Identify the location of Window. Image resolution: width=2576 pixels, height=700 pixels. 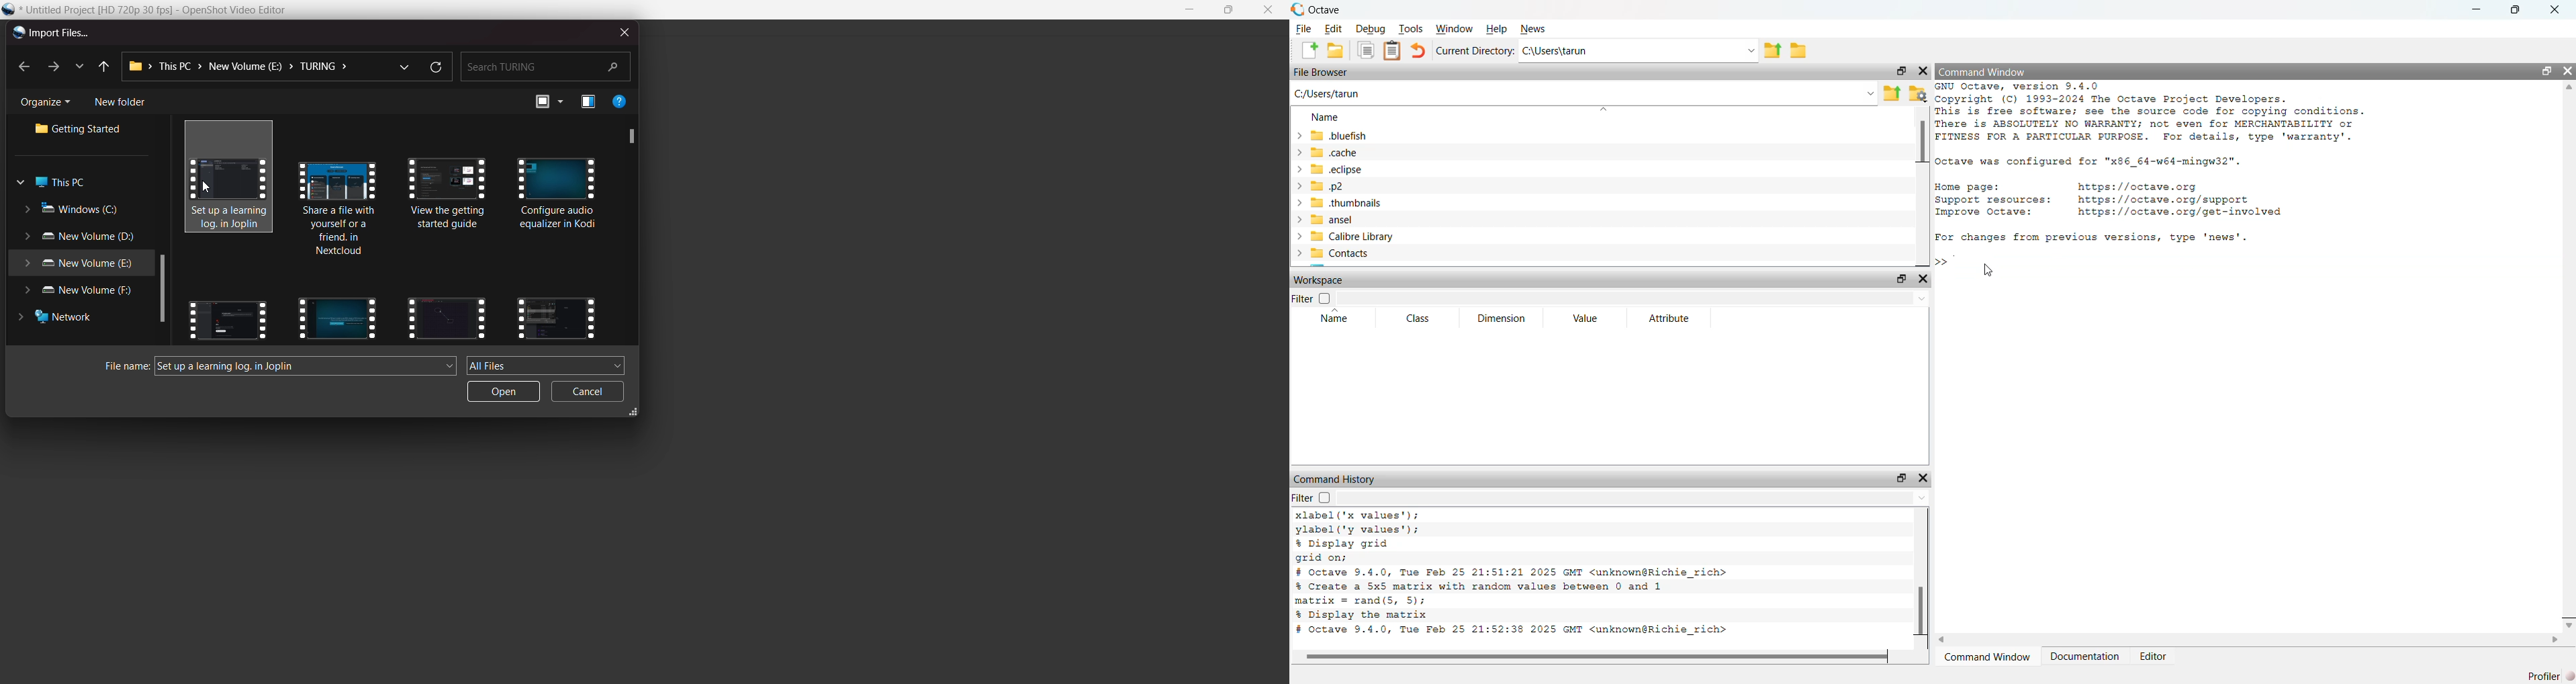
(1457, 28).